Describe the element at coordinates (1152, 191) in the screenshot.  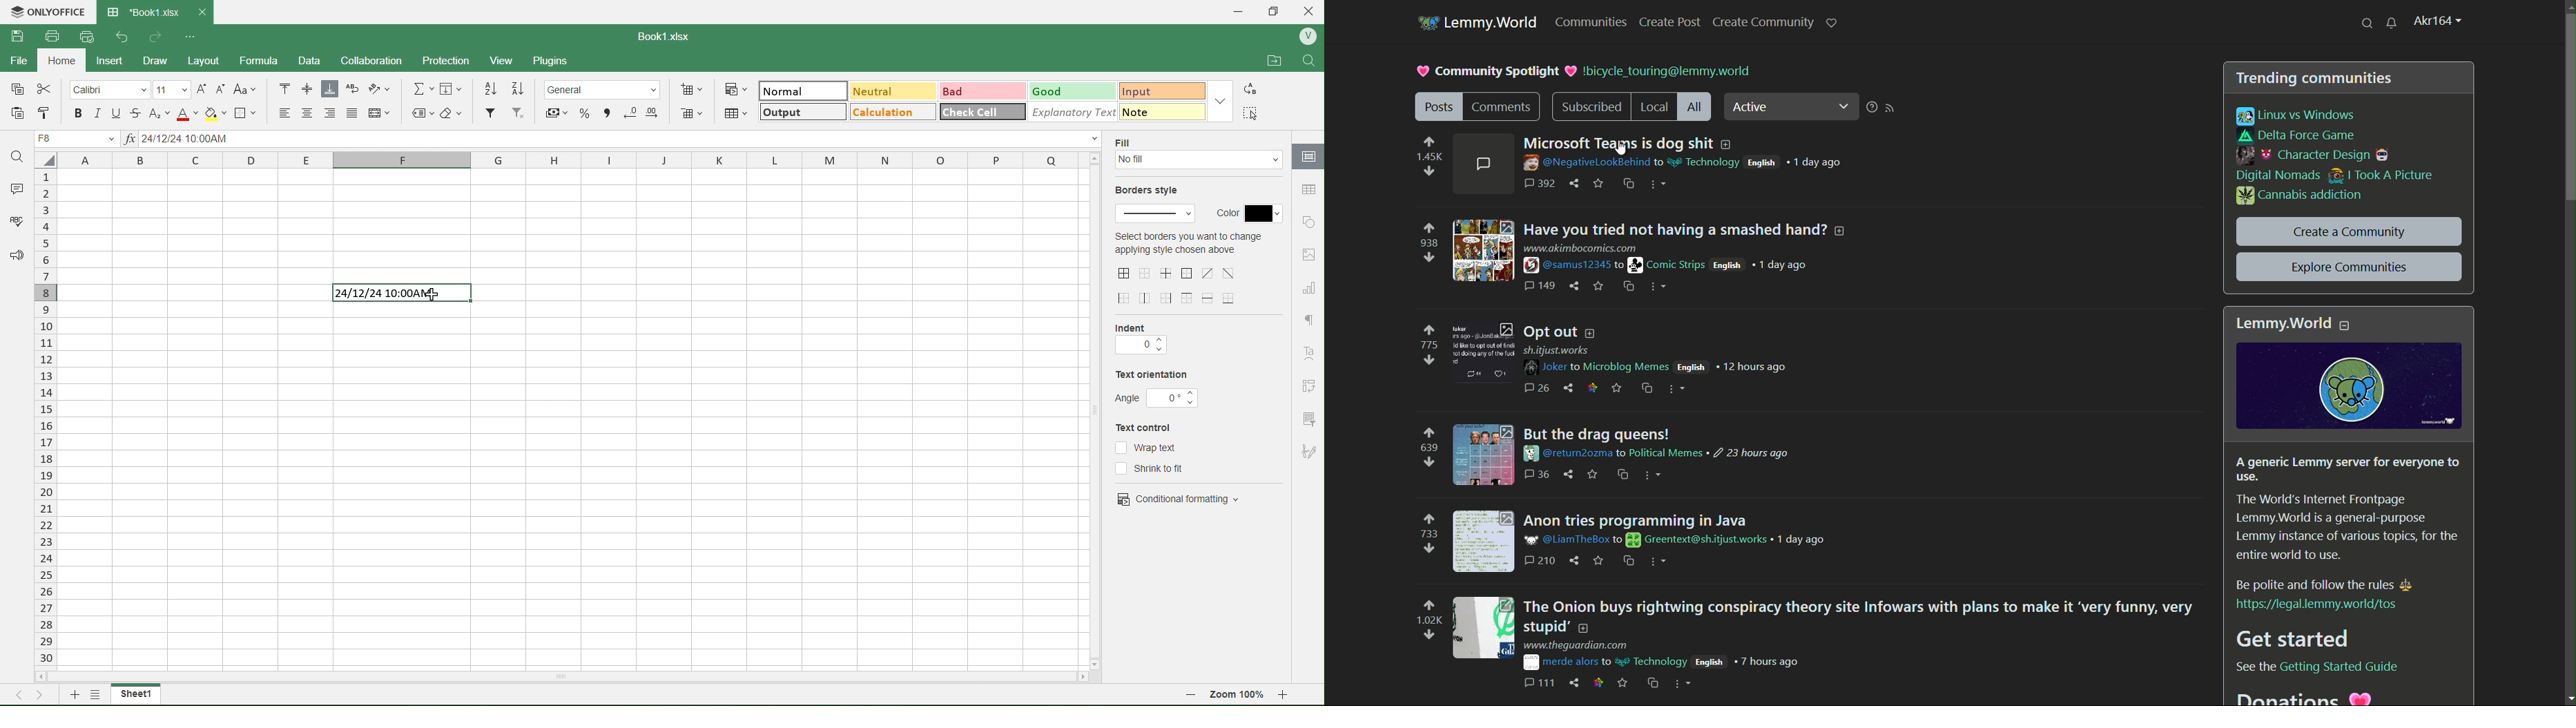
I see `borders style` at that location.